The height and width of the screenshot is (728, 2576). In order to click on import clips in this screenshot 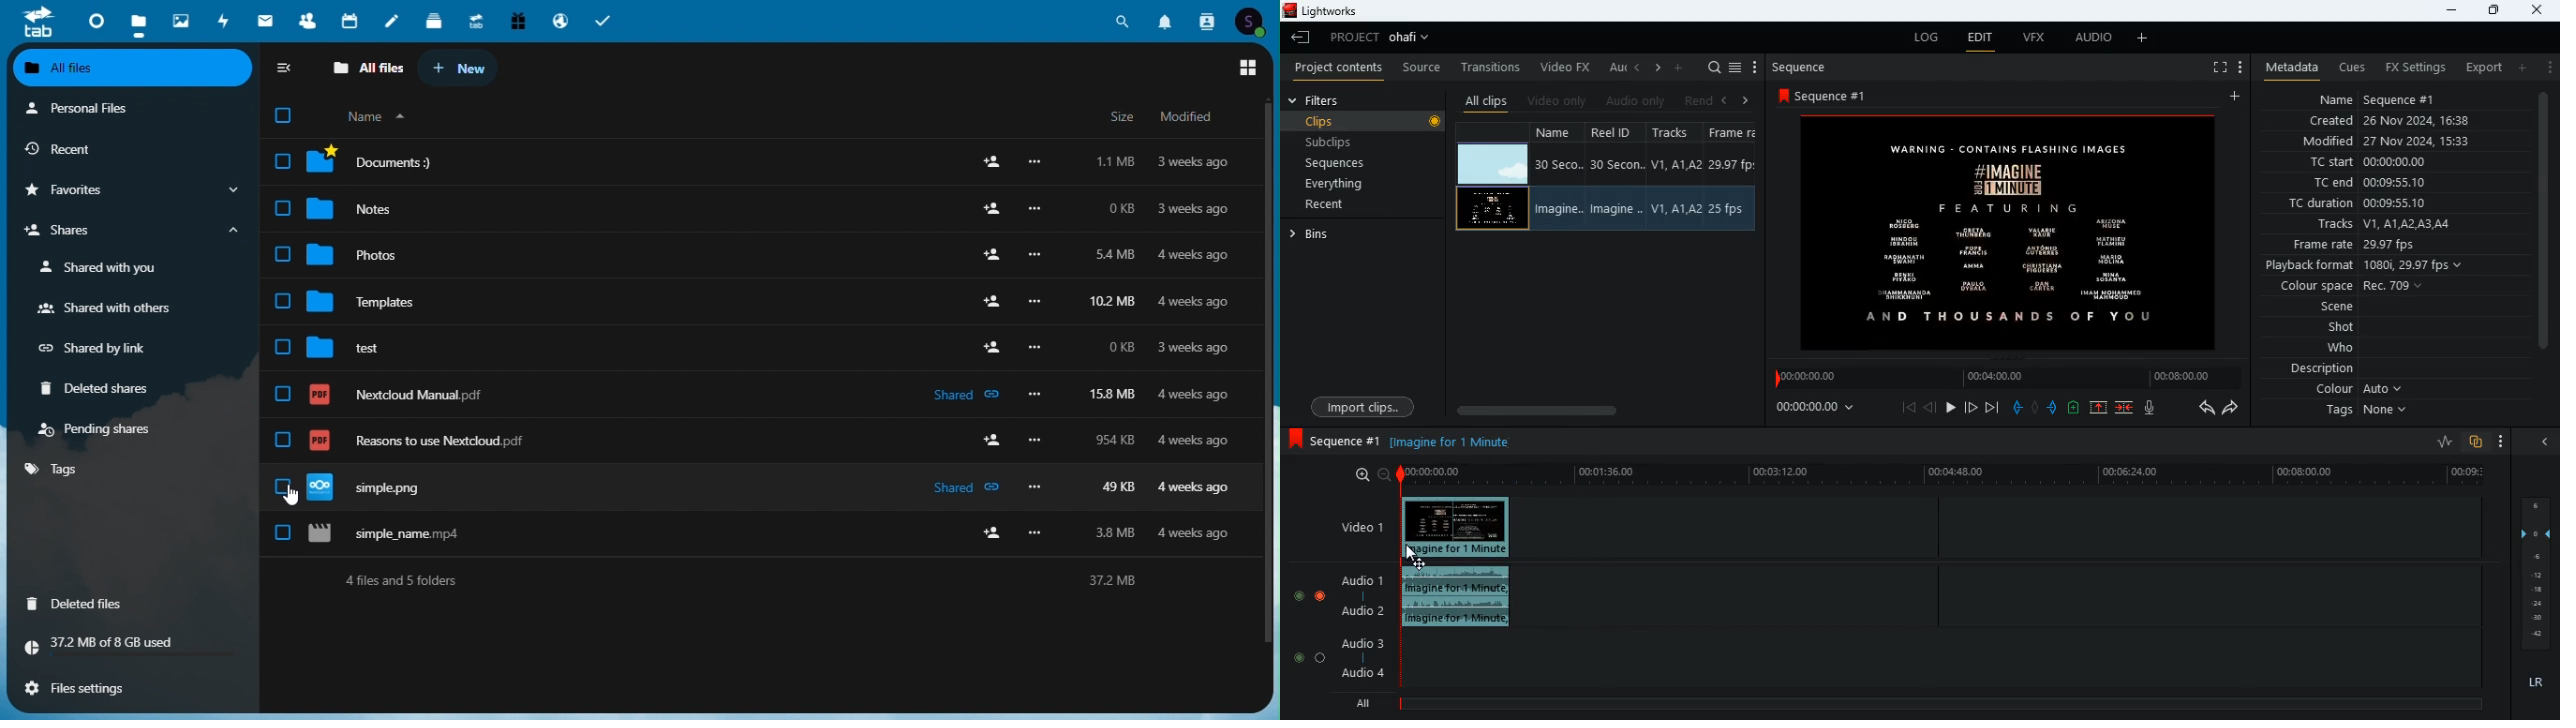, I will do `click(1366, 405)`.